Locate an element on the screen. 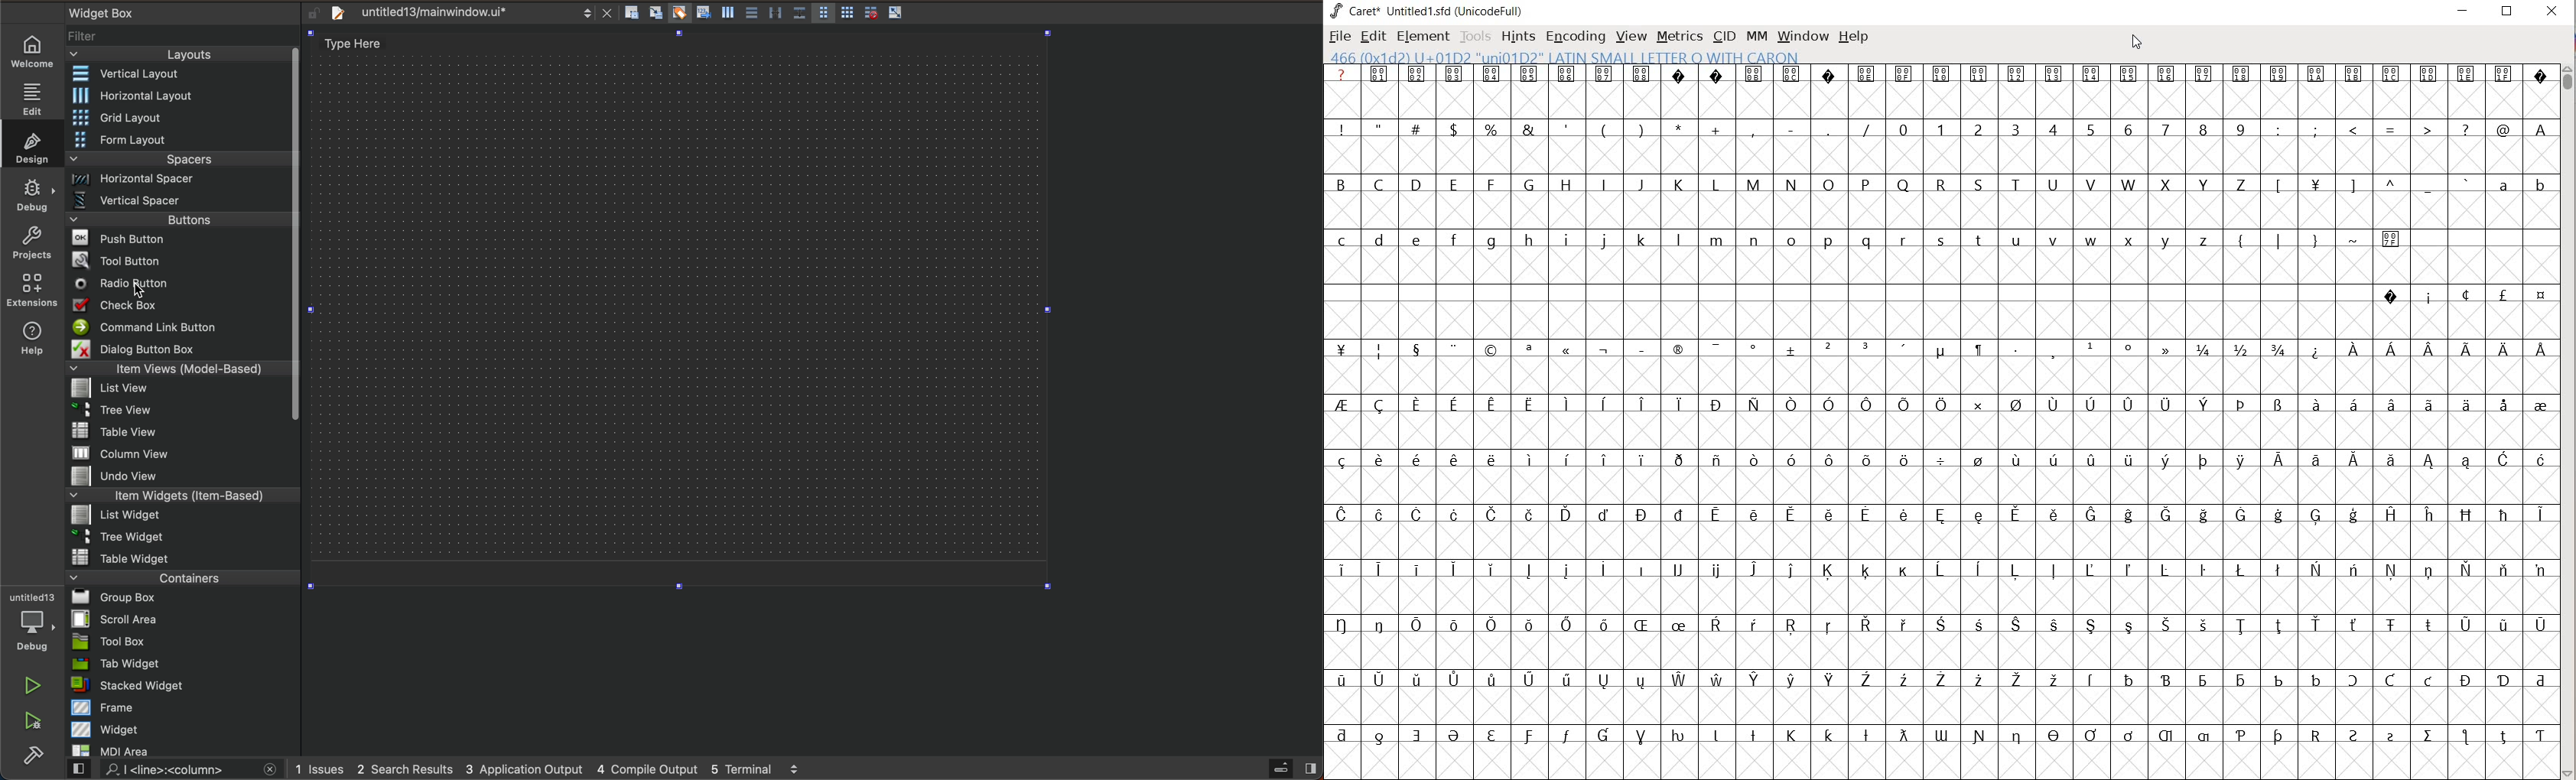 The image size is (2576, 784).  is located at coordinates (176, 413).